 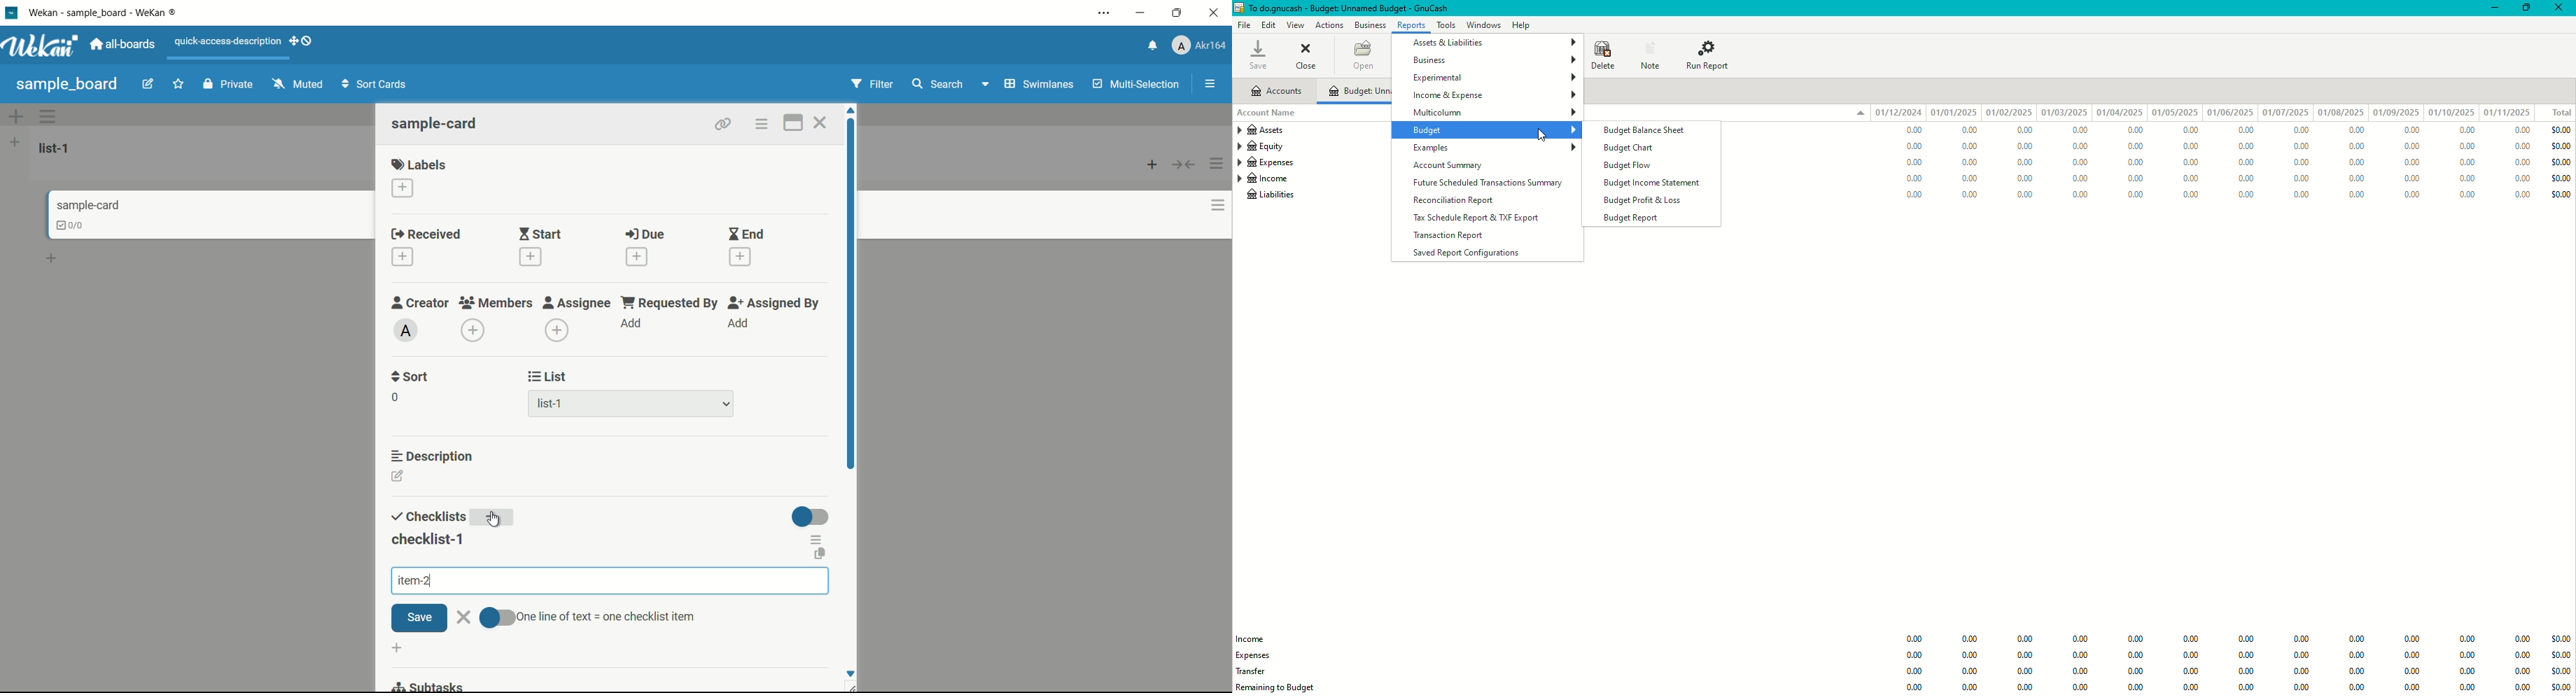 What do you see at coordinates (1968, 130) in the screenshot?
I see `0.00` at bounding box center [1968, 130].